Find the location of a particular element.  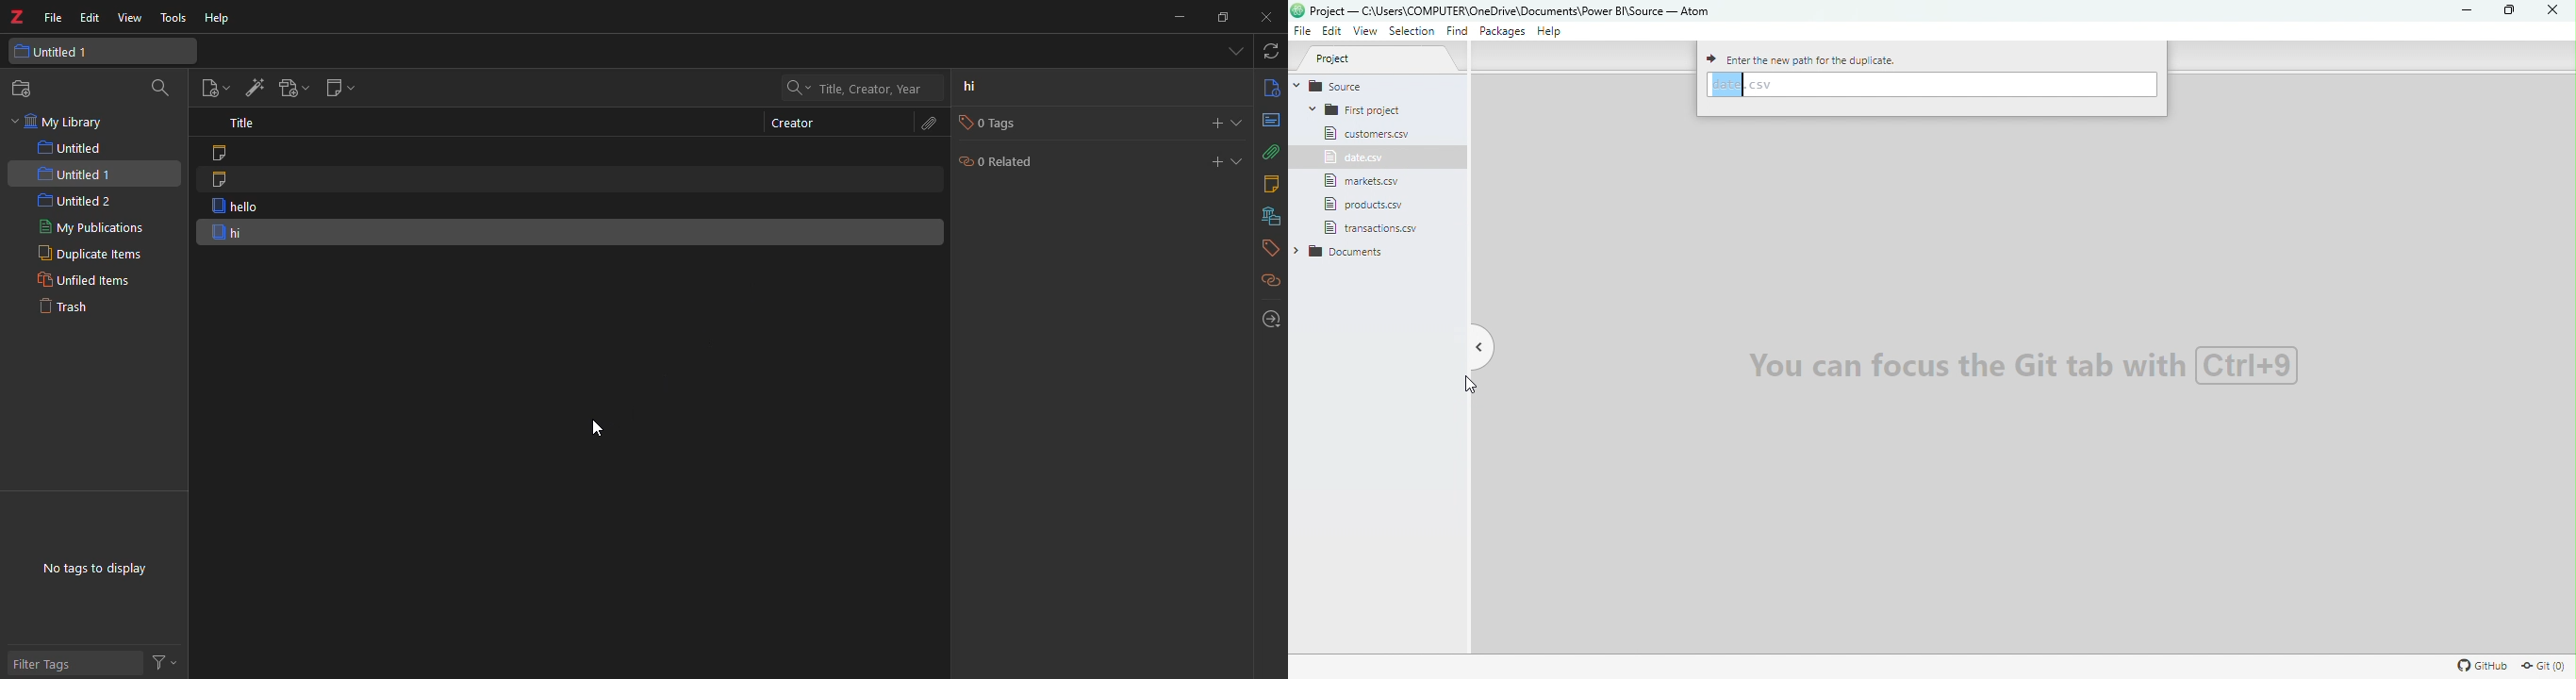

info is located at coordinates (1270, 90).